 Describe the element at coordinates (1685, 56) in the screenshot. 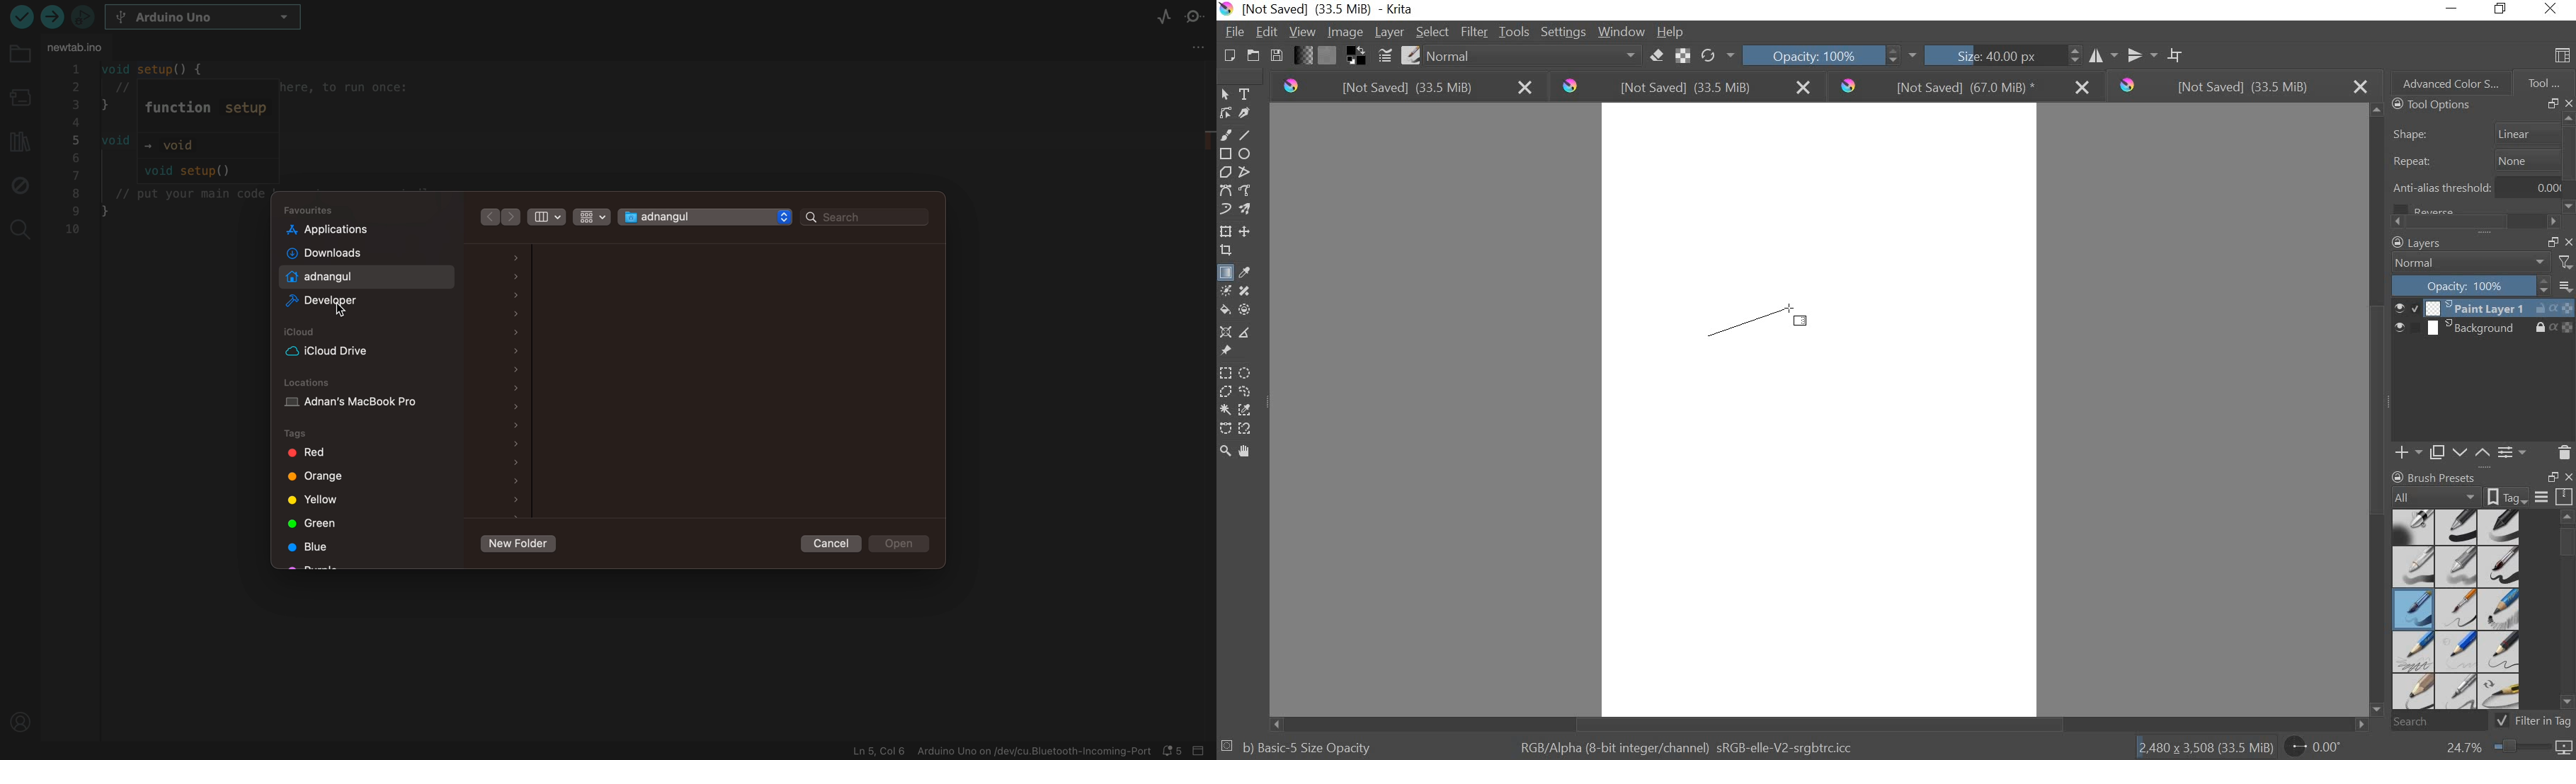

I see `PRESERVE ALPHA` at that location.